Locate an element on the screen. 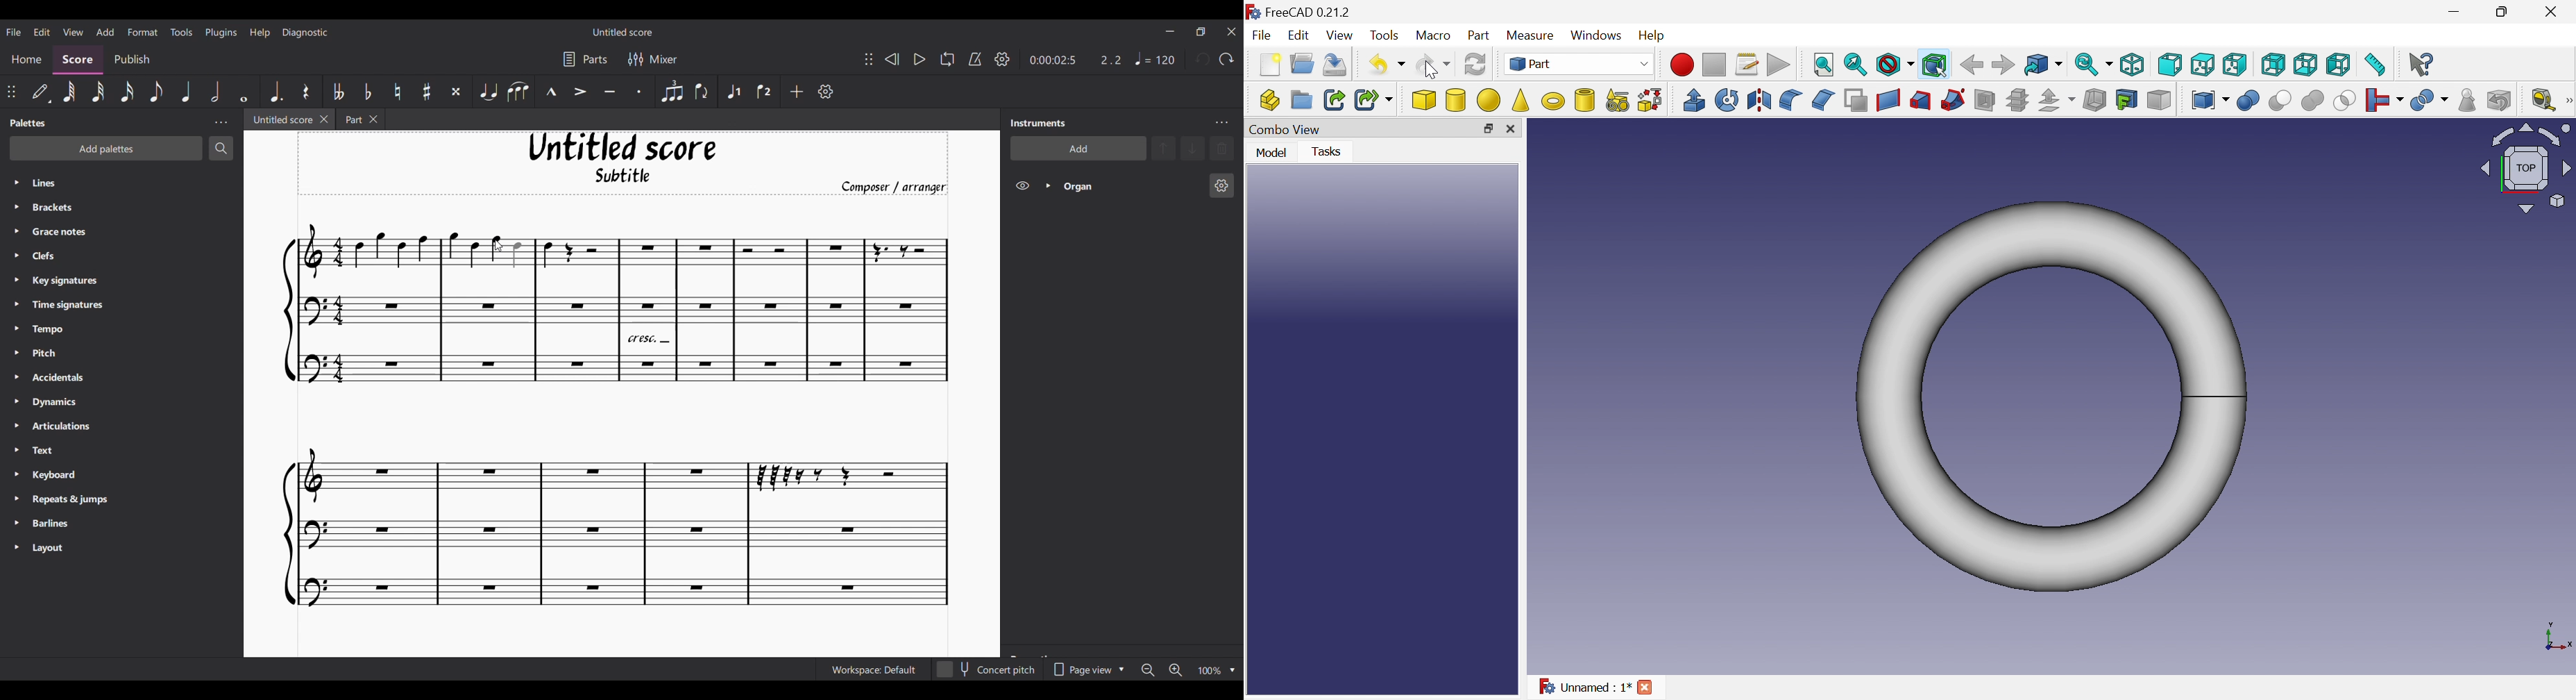 The height and width of the screenshot is (700, 2576). Shape builder... is located at coordinates (1650, 99).